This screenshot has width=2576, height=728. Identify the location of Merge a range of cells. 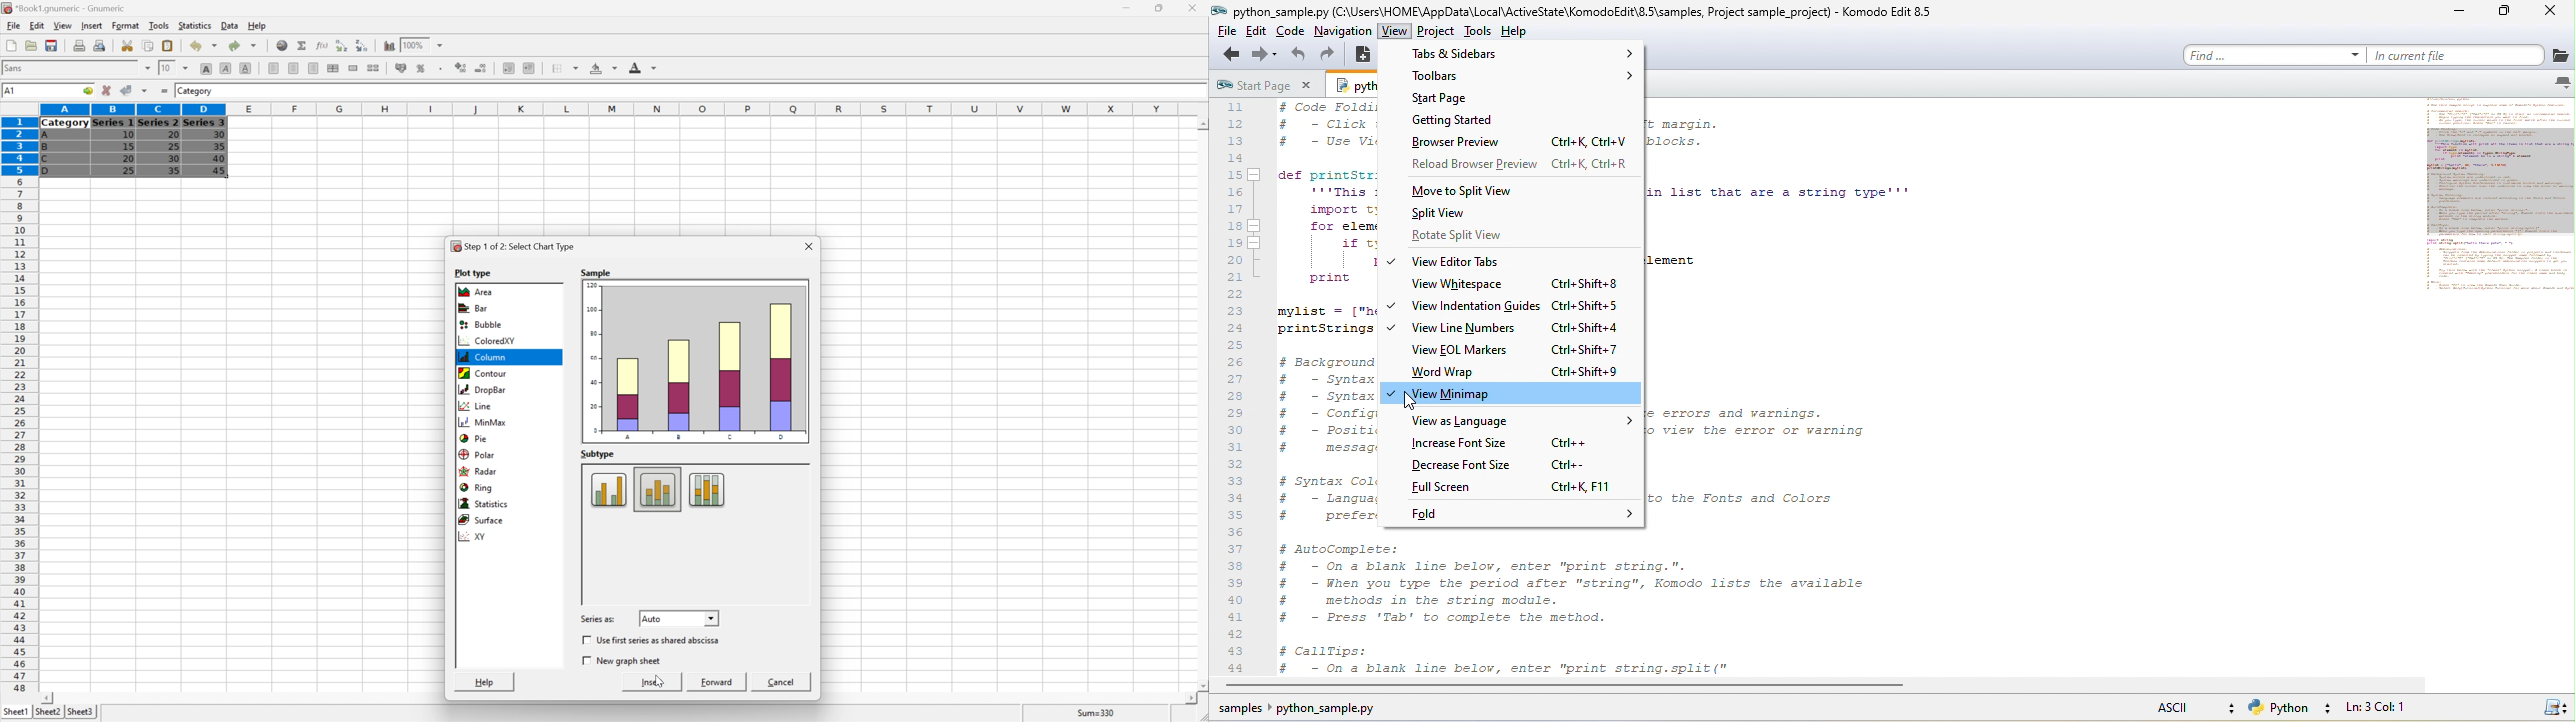
(352, 68).